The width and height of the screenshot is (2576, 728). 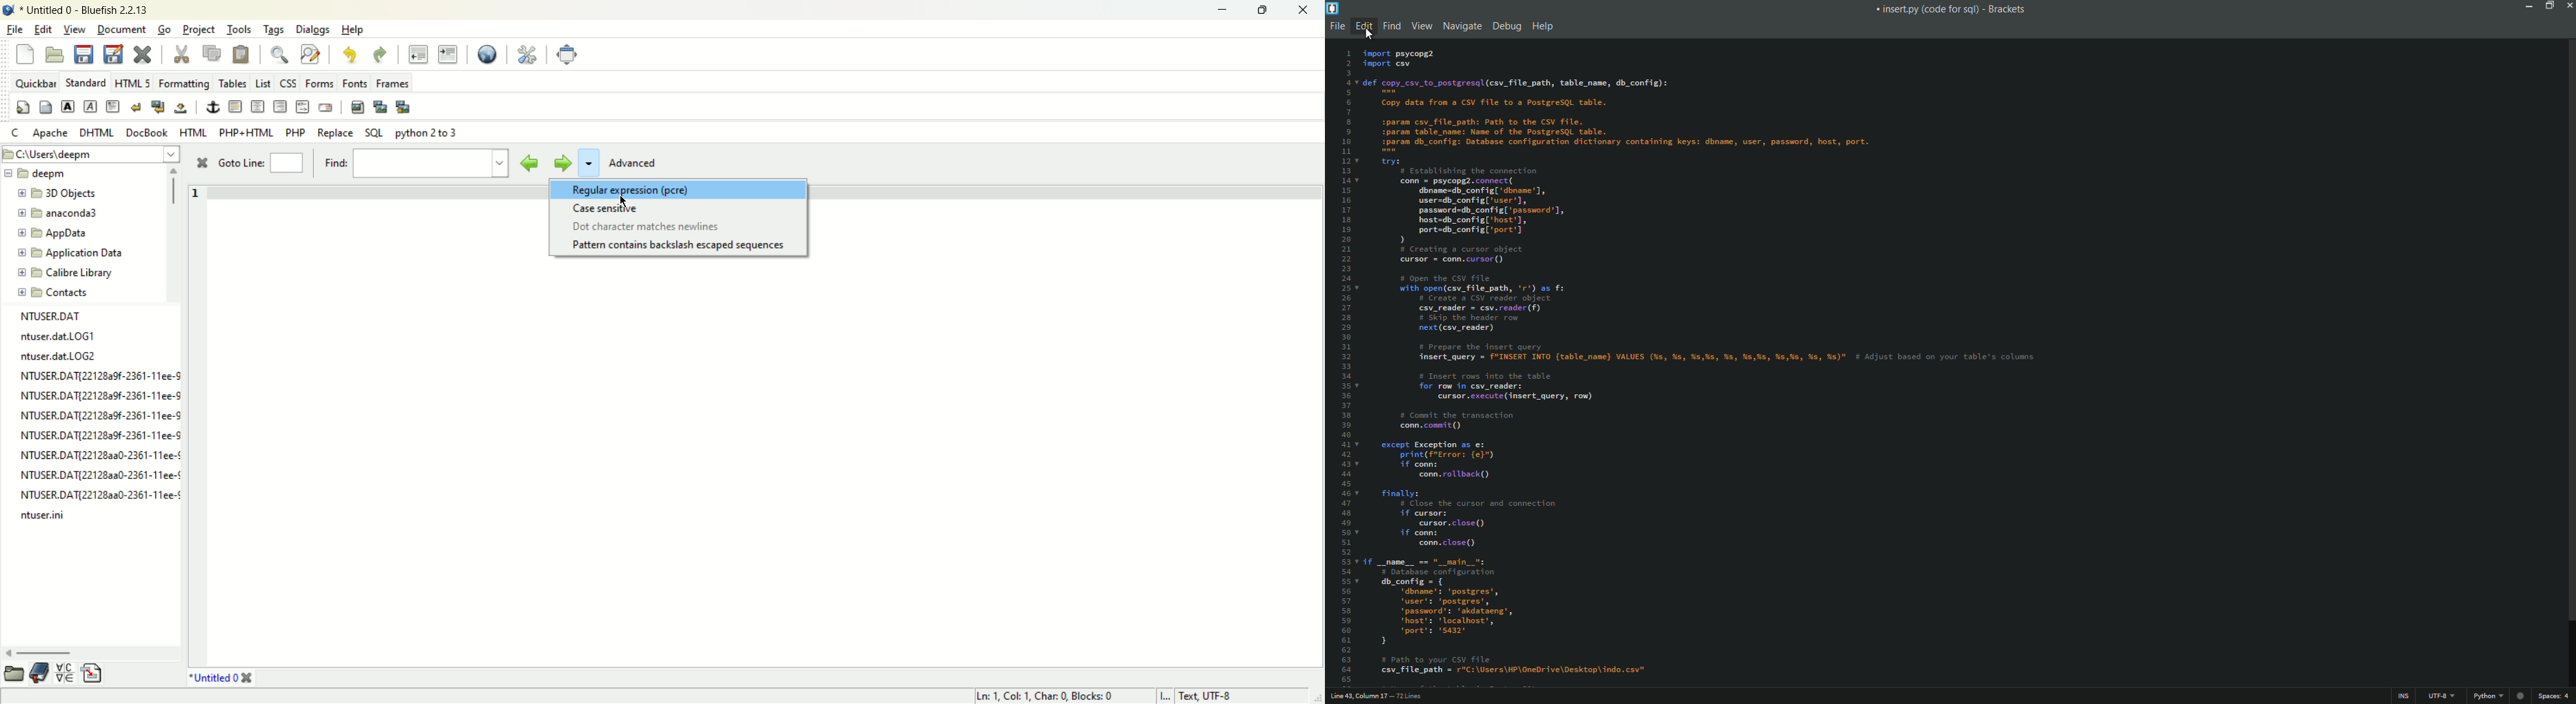 I want to click on c:\users\deeppm, so click(x=66, y=155).